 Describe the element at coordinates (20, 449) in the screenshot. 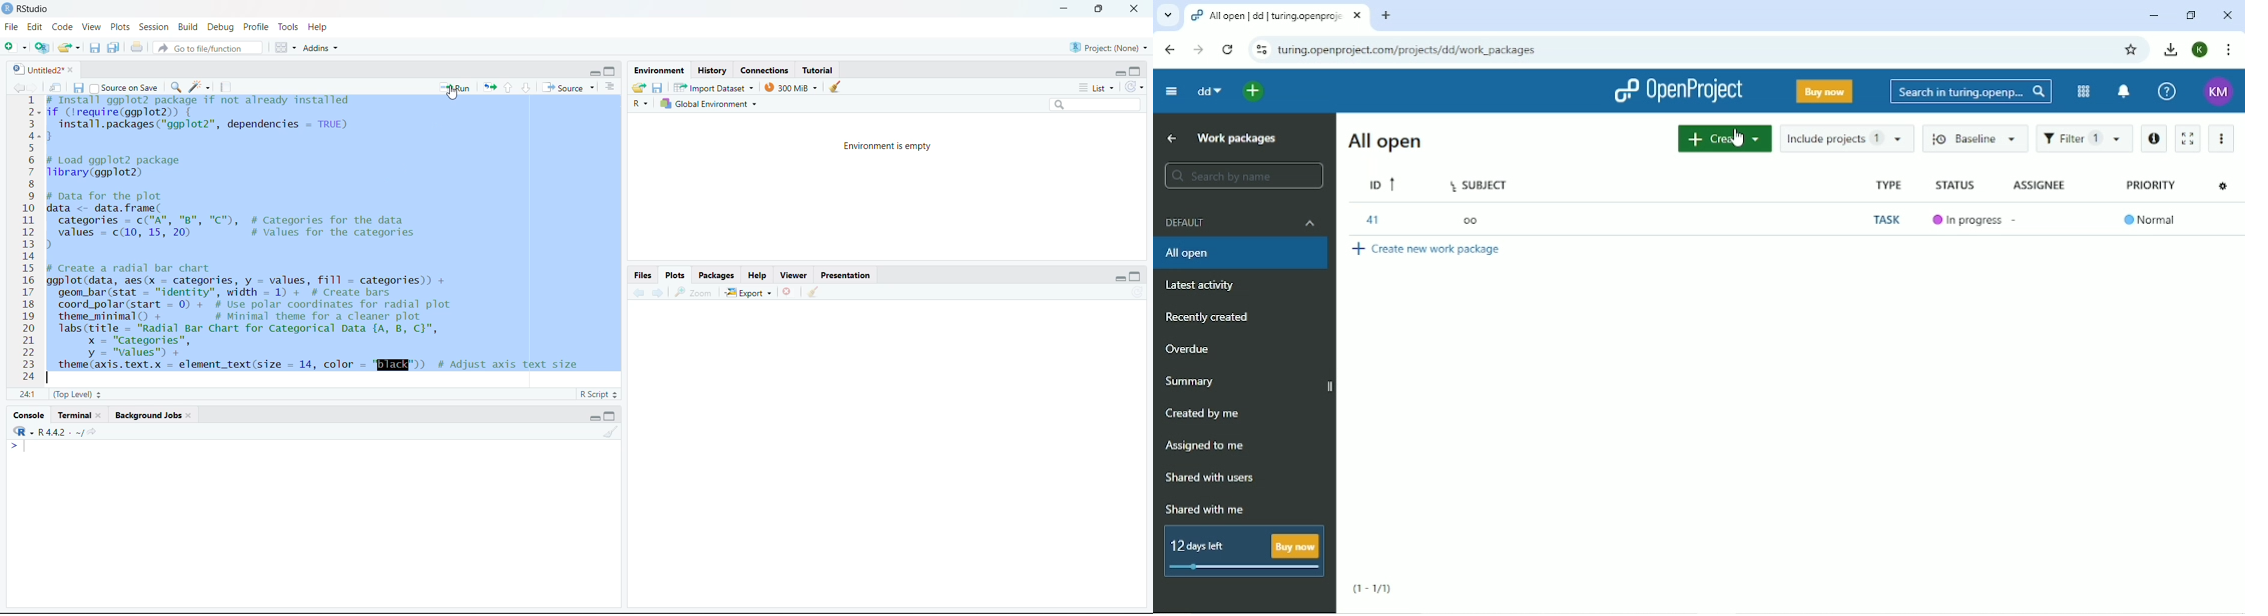

I see `typing cursor` at that location.